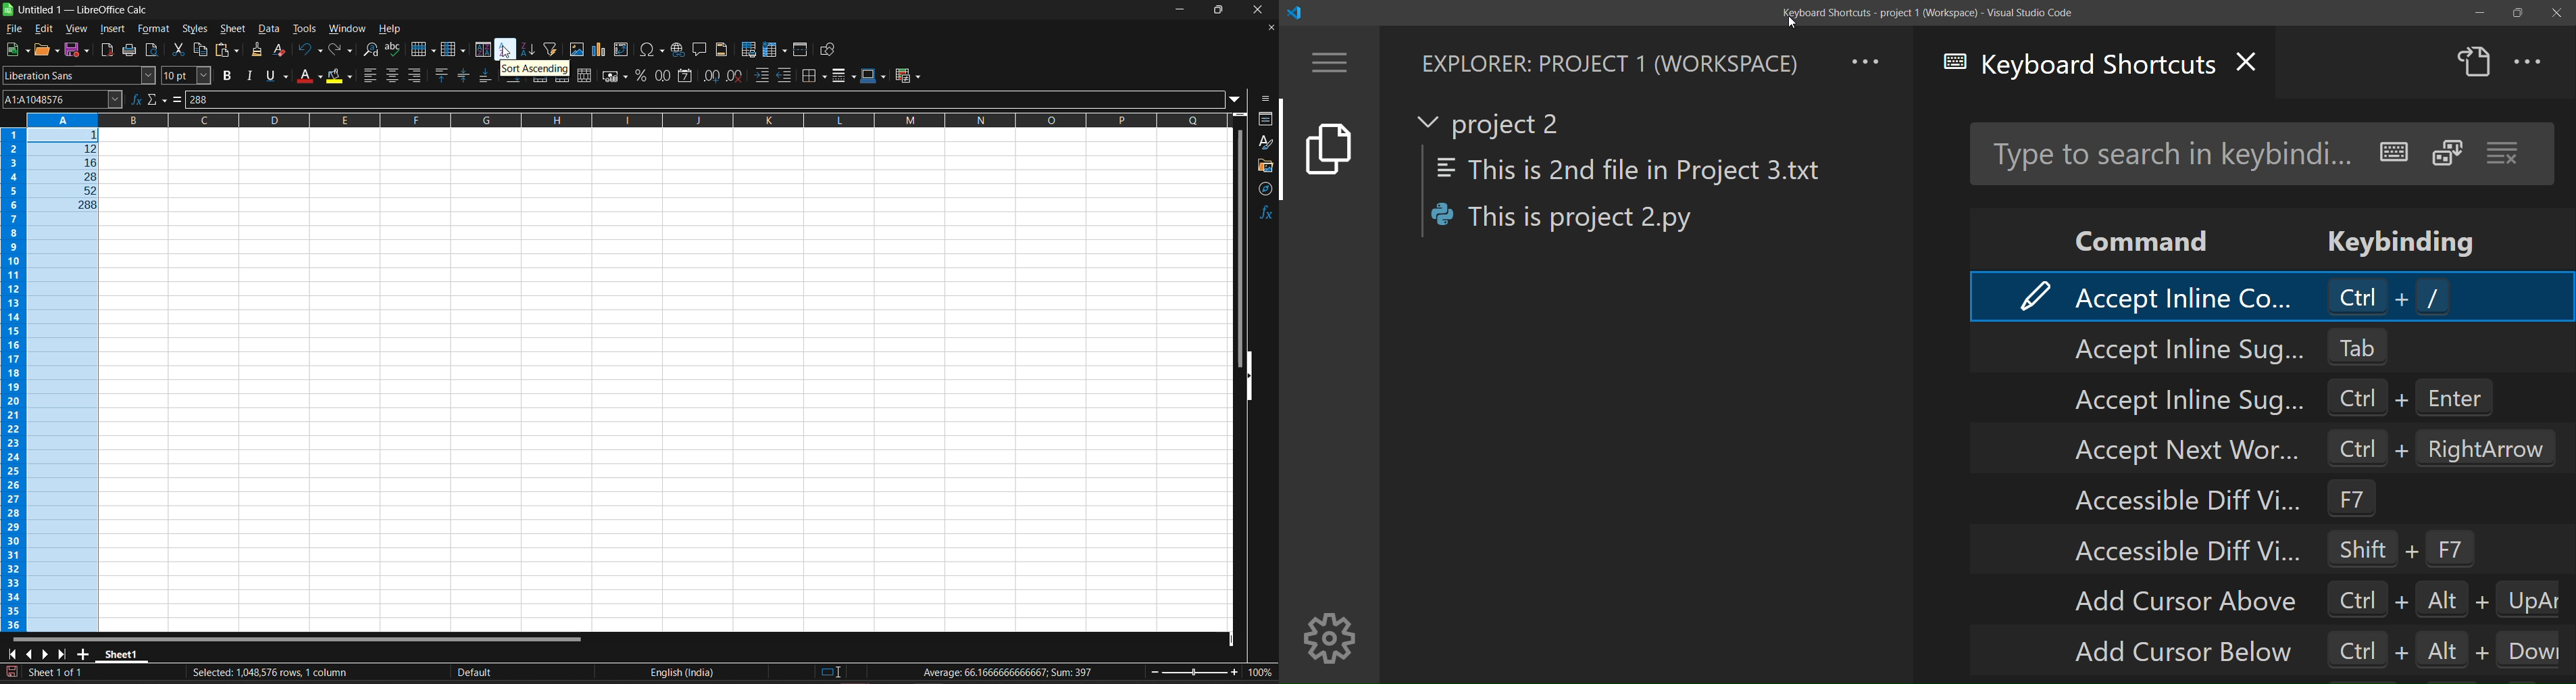 This screenshot has width=2576, height=700. I want to click on format as currency, so click(613, 74).